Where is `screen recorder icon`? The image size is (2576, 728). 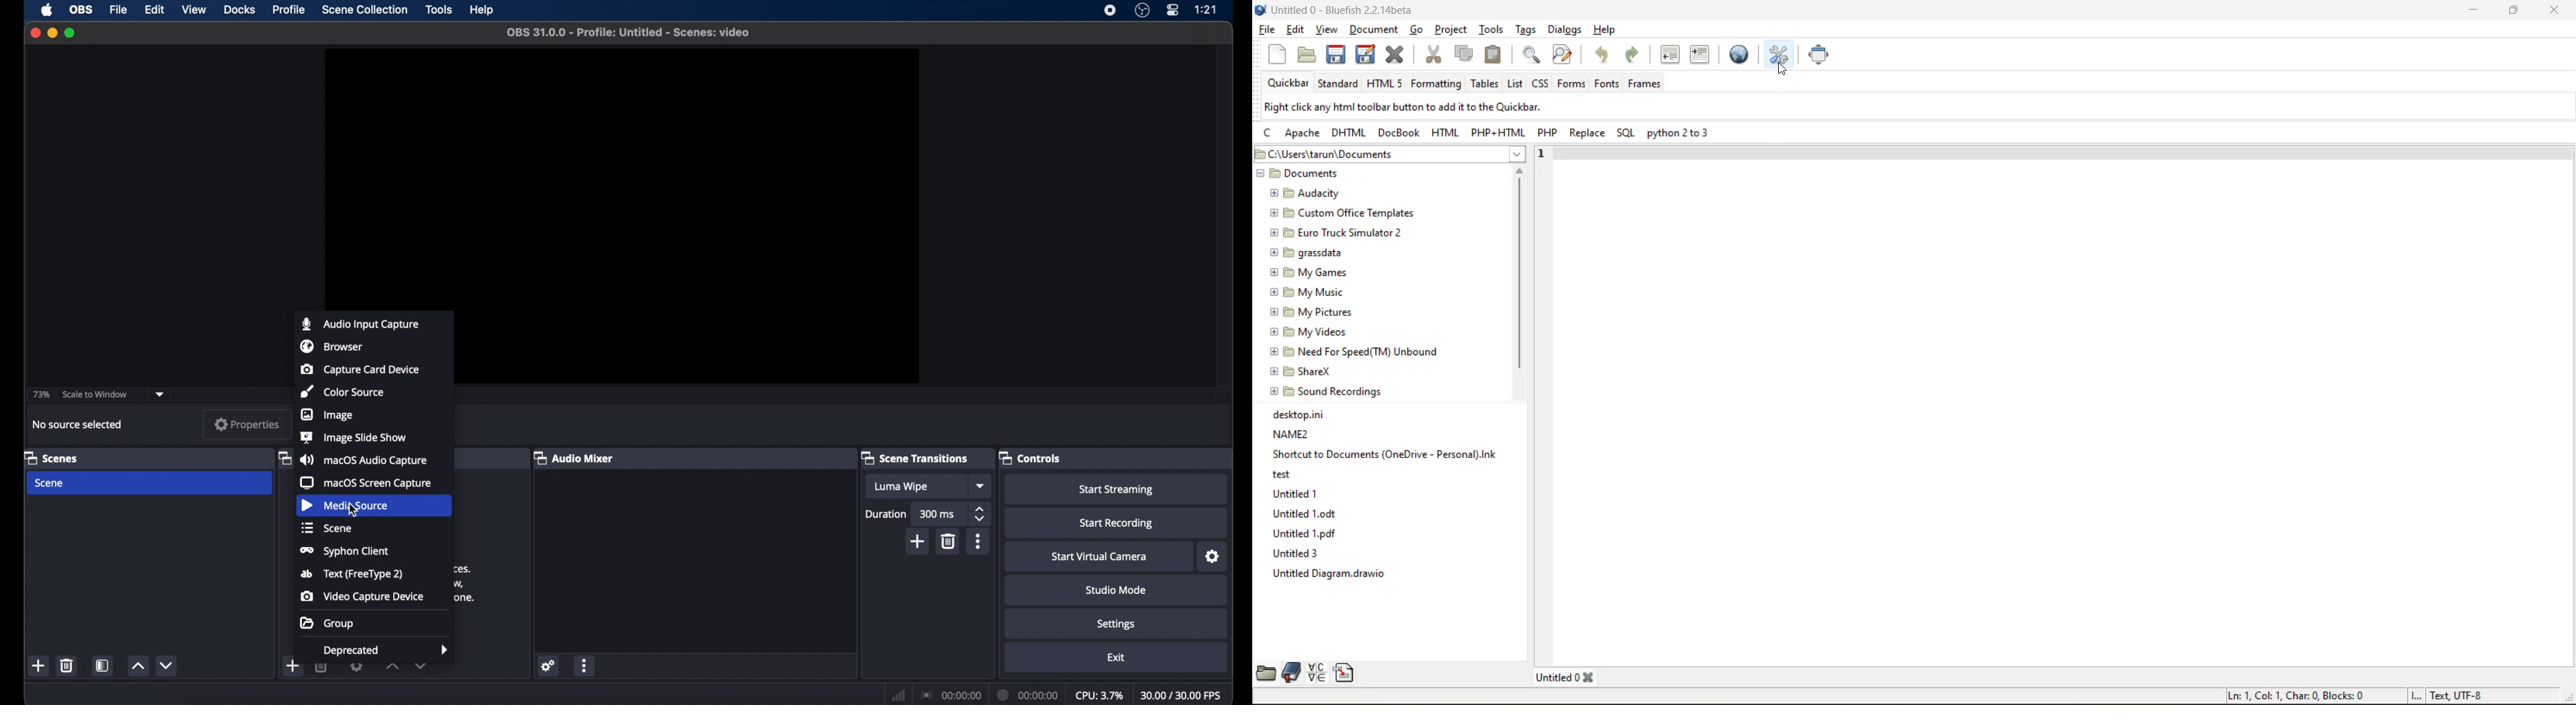
screen recorder icon is located at coordinates (1111, 10).